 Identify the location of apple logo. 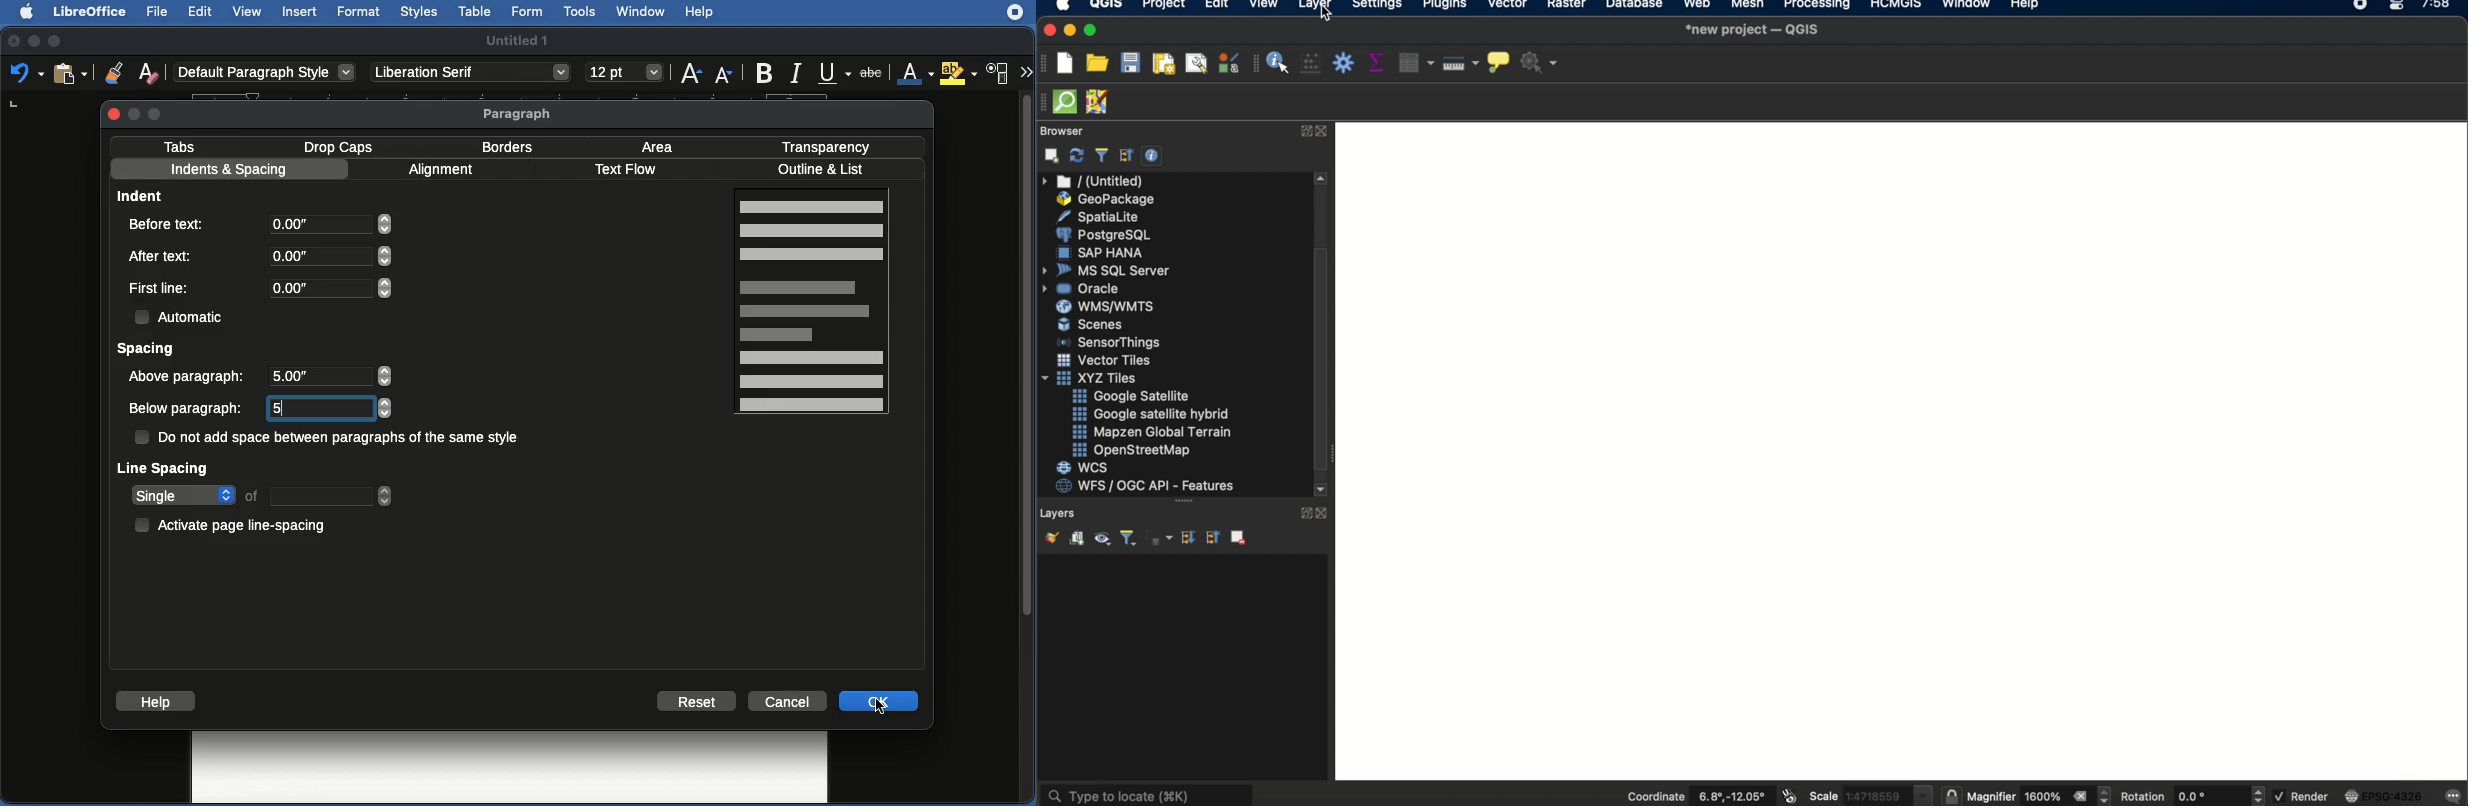
(1061, 6).